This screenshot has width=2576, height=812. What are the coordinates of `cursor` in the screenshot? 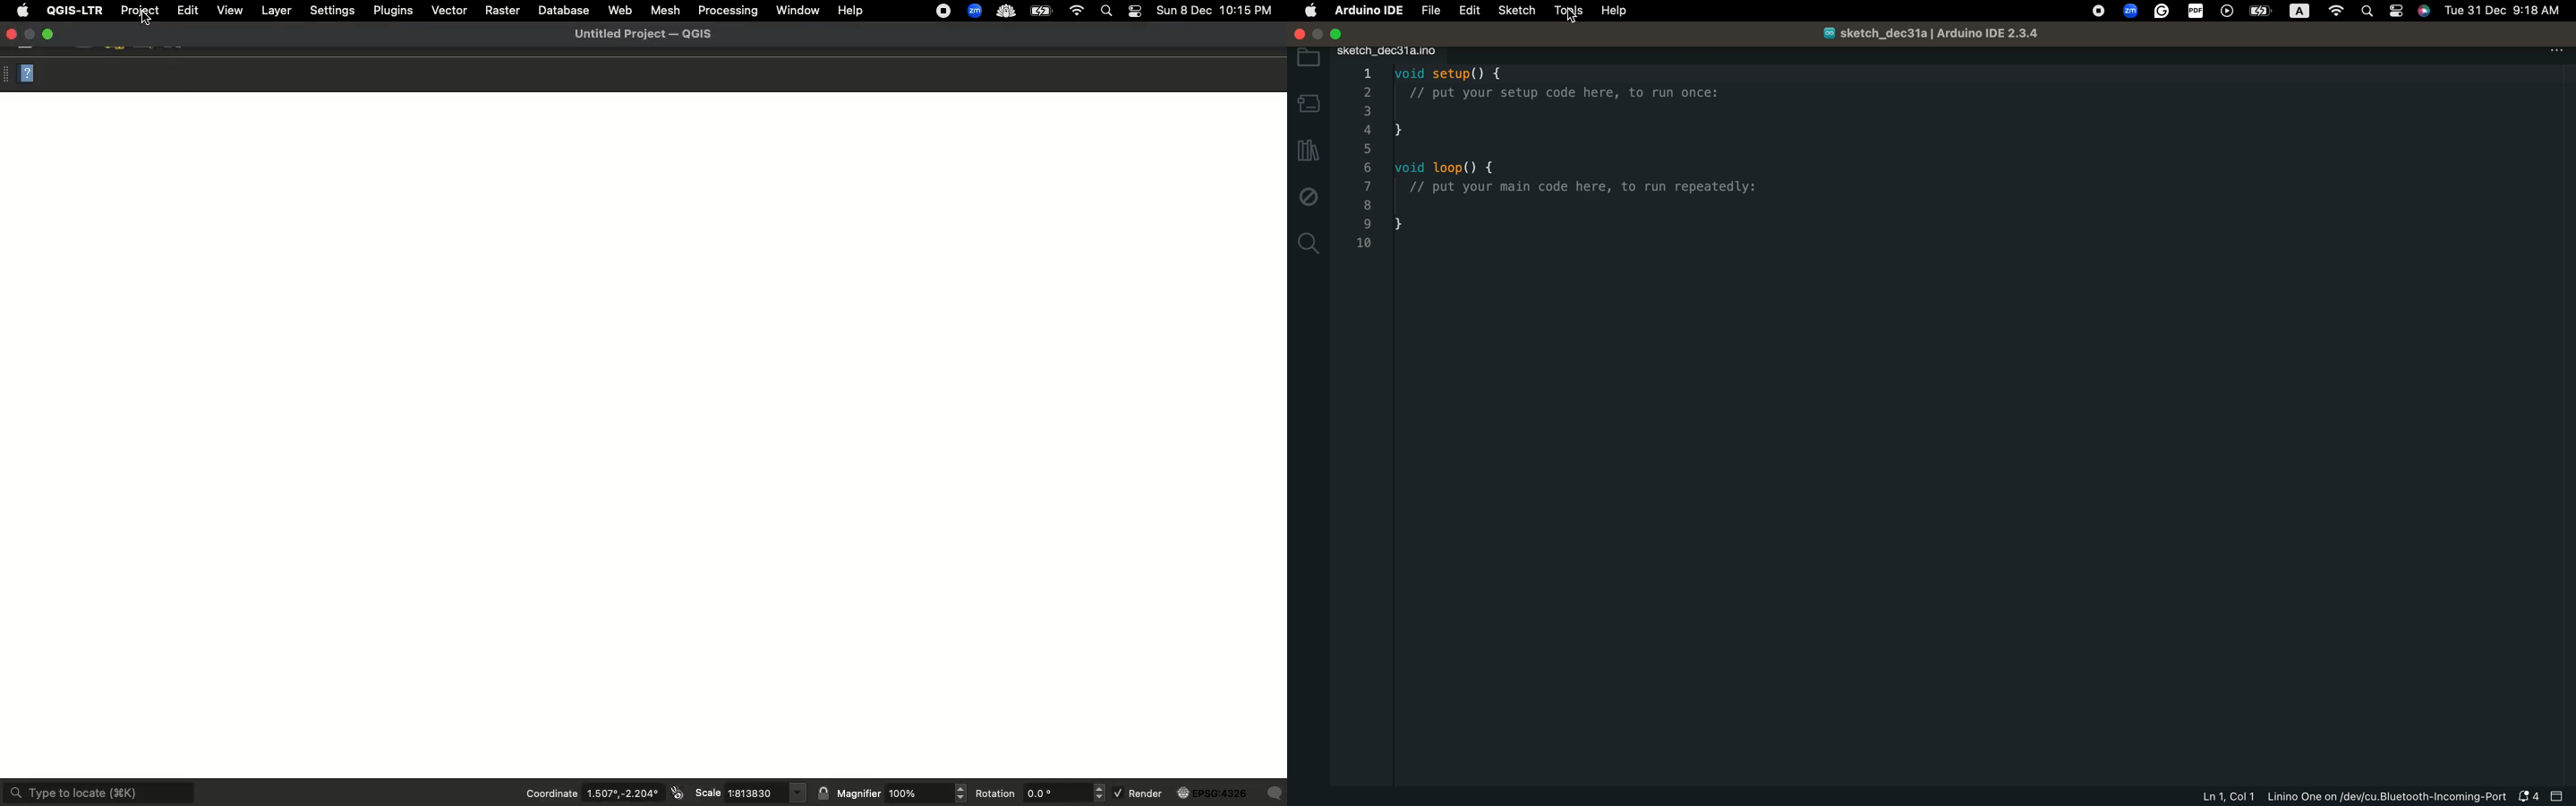 It's located at (1578, 16).